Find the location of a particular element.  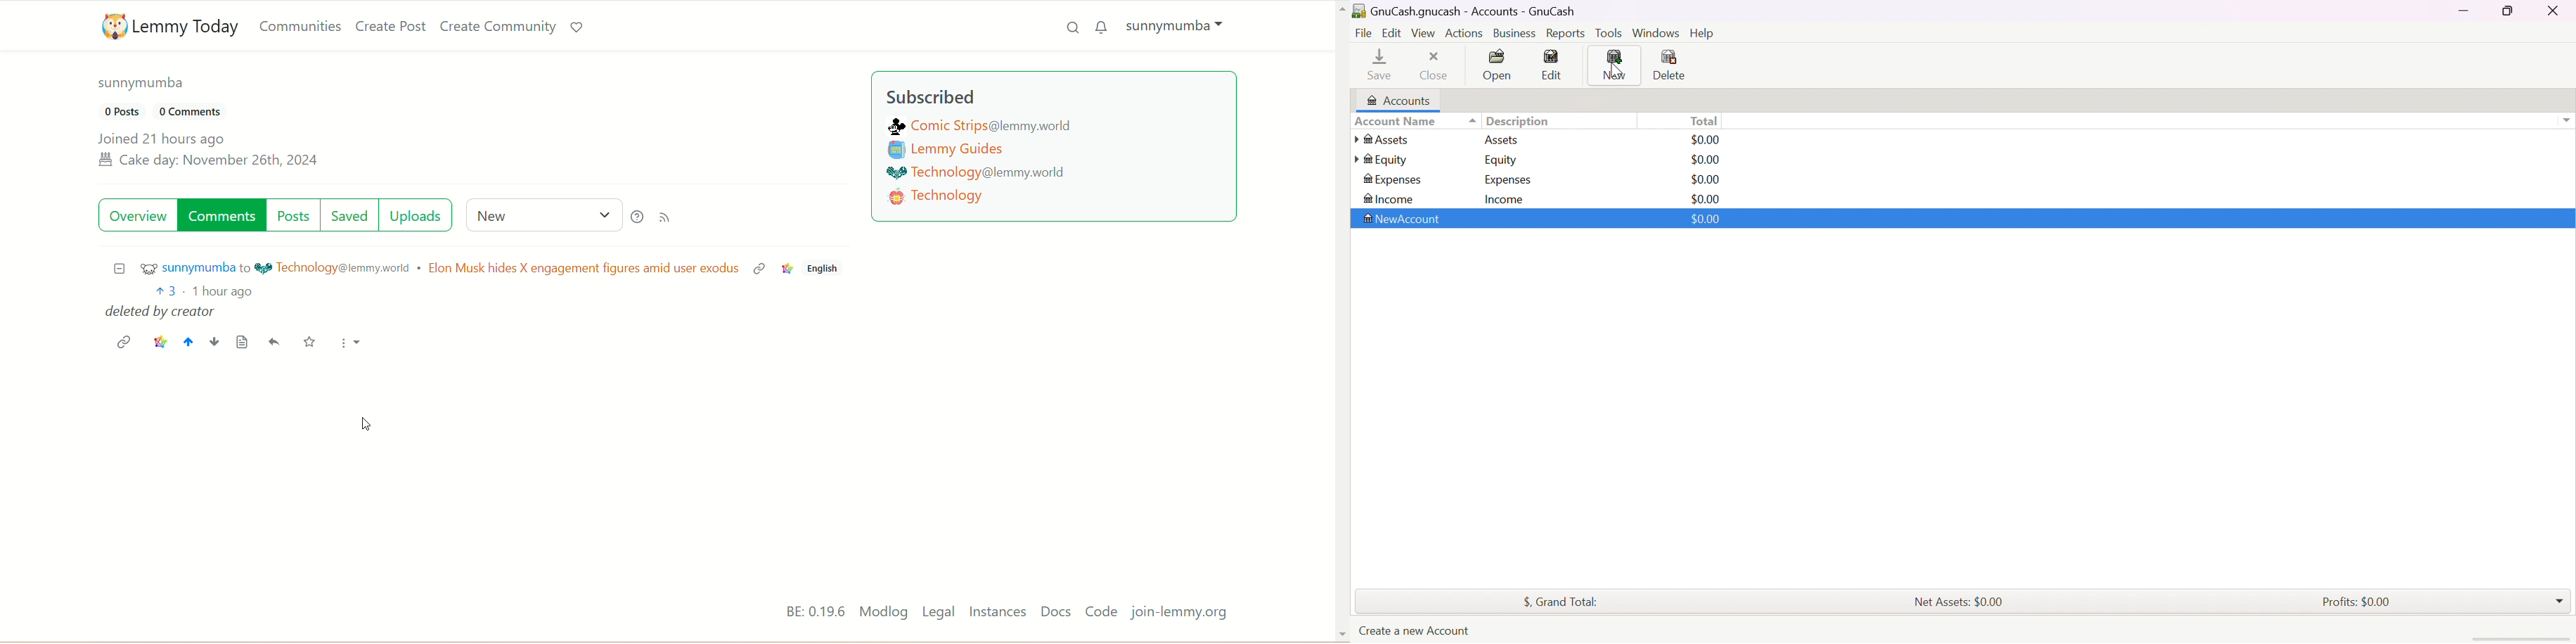

$0.00 is located at coordinates (1706, 159).